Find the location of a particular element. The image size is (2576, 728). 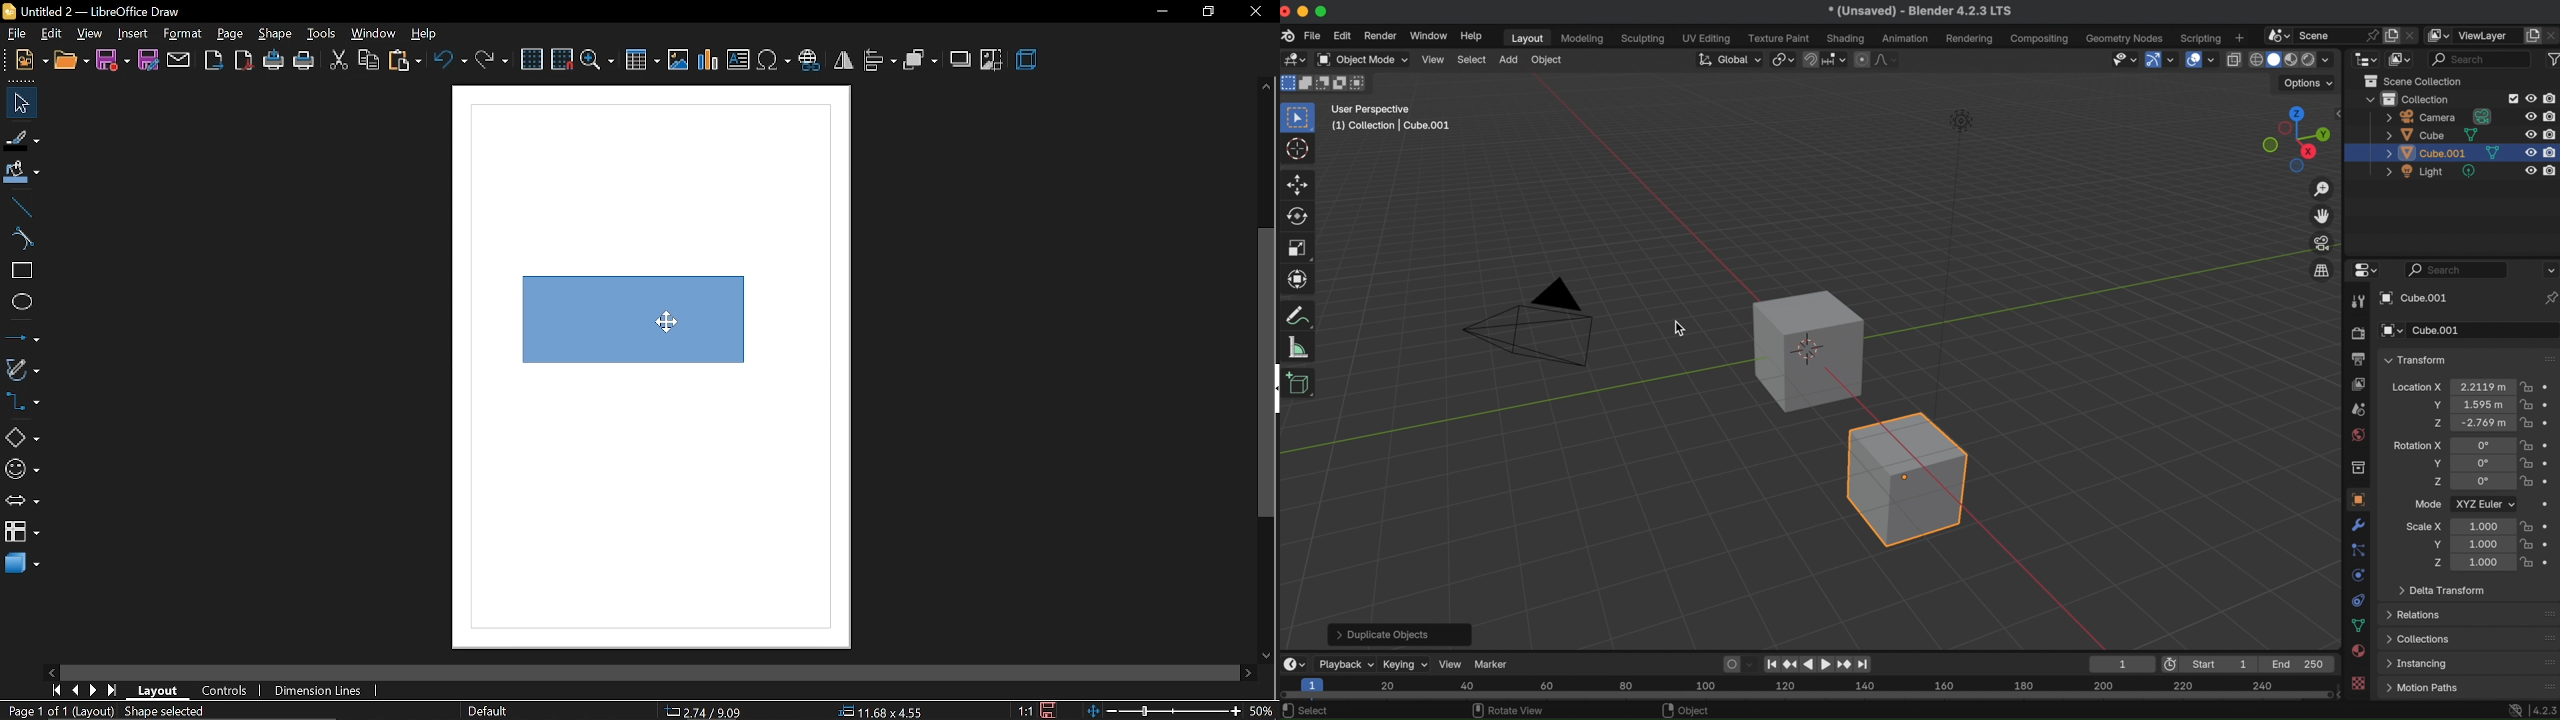

scale is located at coordinates (1300, 279).